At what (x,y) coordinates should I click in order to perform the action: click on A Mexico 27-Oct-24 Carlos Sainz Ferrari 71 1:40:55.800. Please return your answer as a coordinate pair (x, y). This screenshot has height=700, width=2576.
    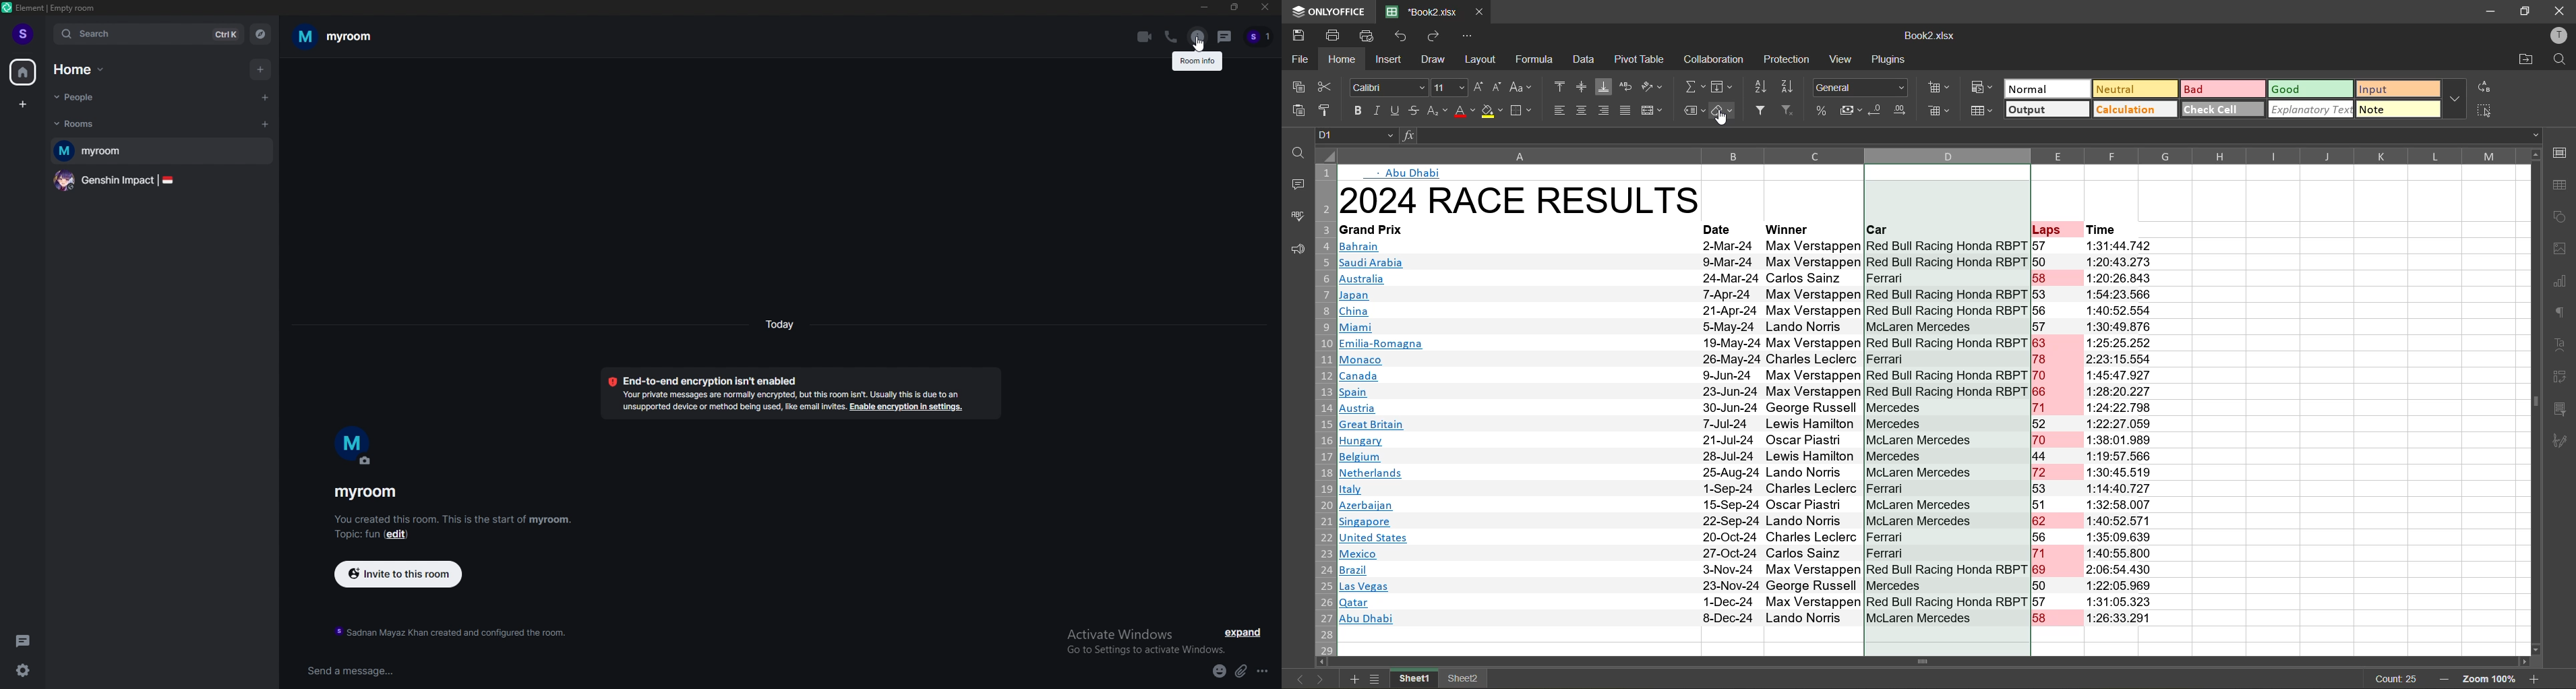
    Looking at the image, I should click on (1746, 554).